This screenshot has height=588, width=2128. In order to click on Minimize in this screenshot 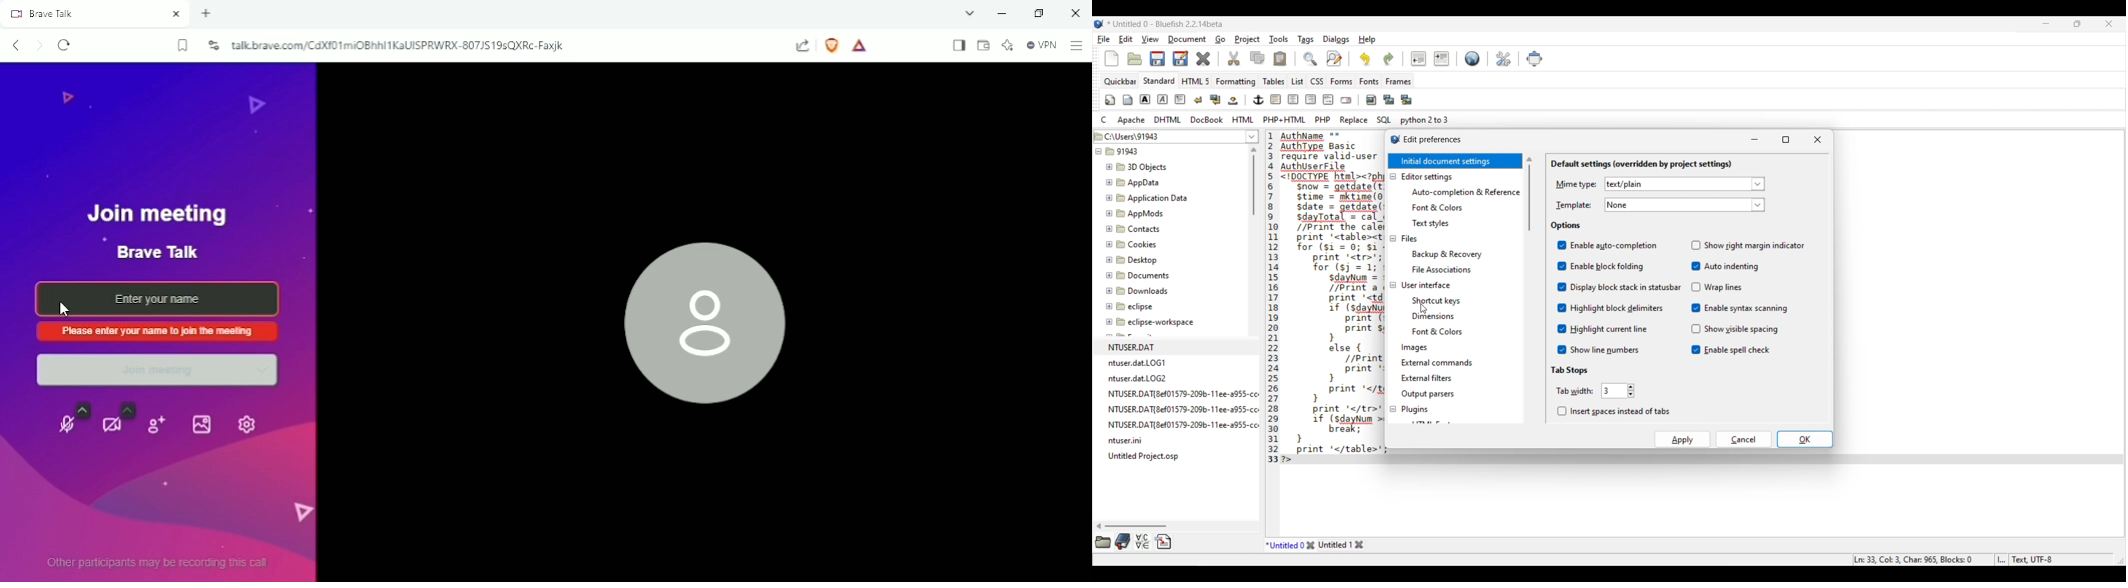, I will do `click(1755, 139)`.